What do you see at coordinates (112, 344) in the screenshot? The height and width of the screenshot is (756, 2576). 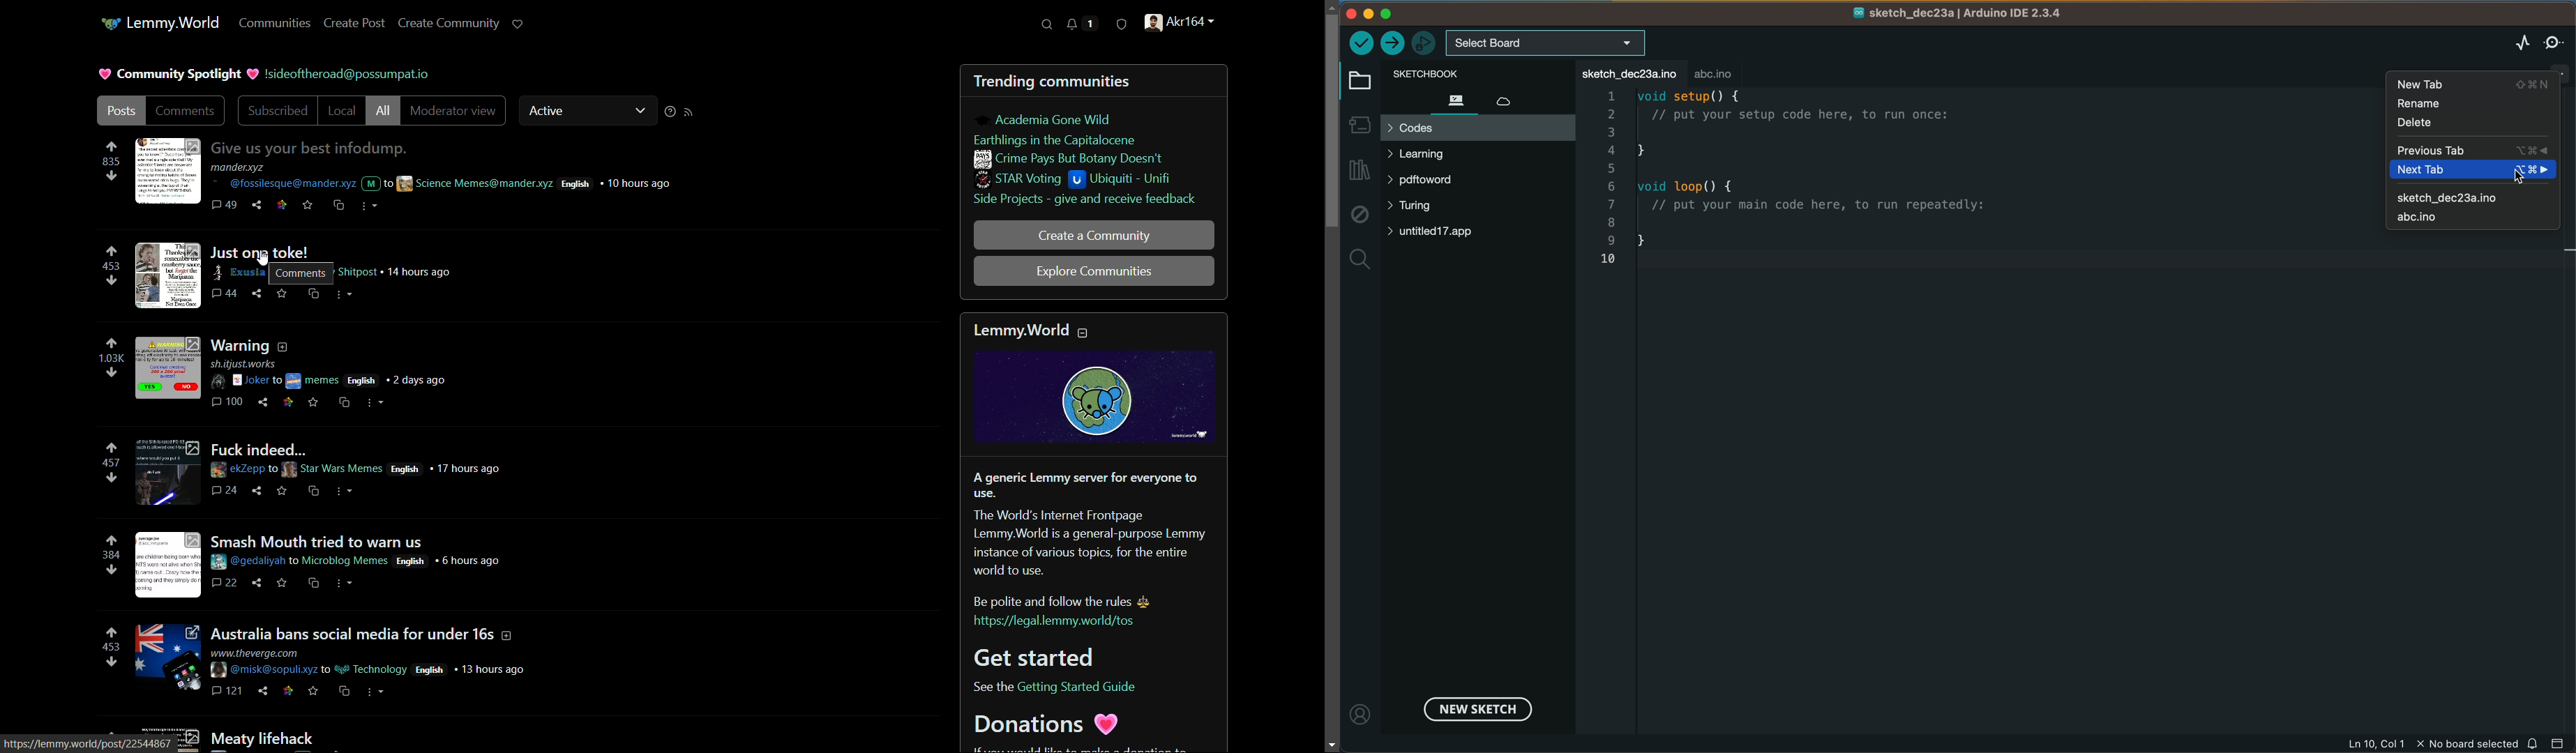 I see `upvote` at bounding box center [112, 344].